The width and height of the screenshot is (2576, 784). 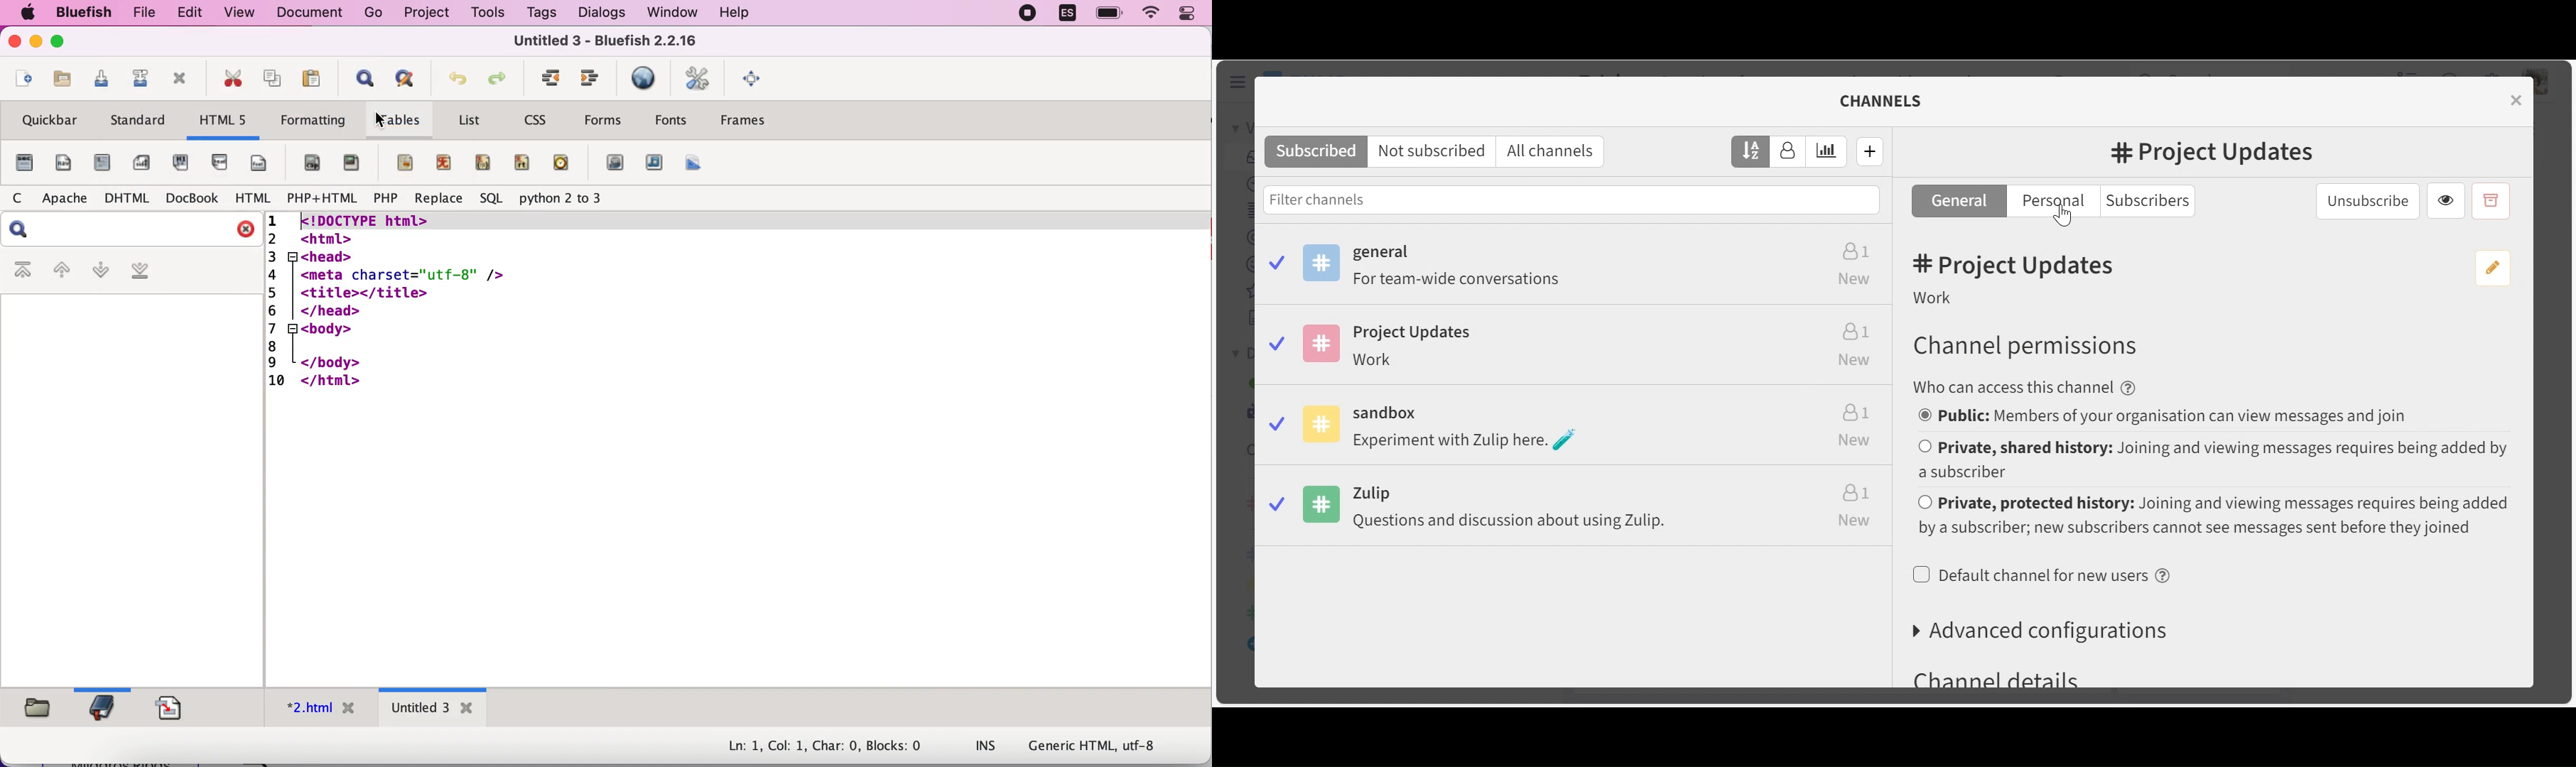 What do you see at coordinates (15, 43) in the screenshot?
I see `close` at bounding box center [15, 43].